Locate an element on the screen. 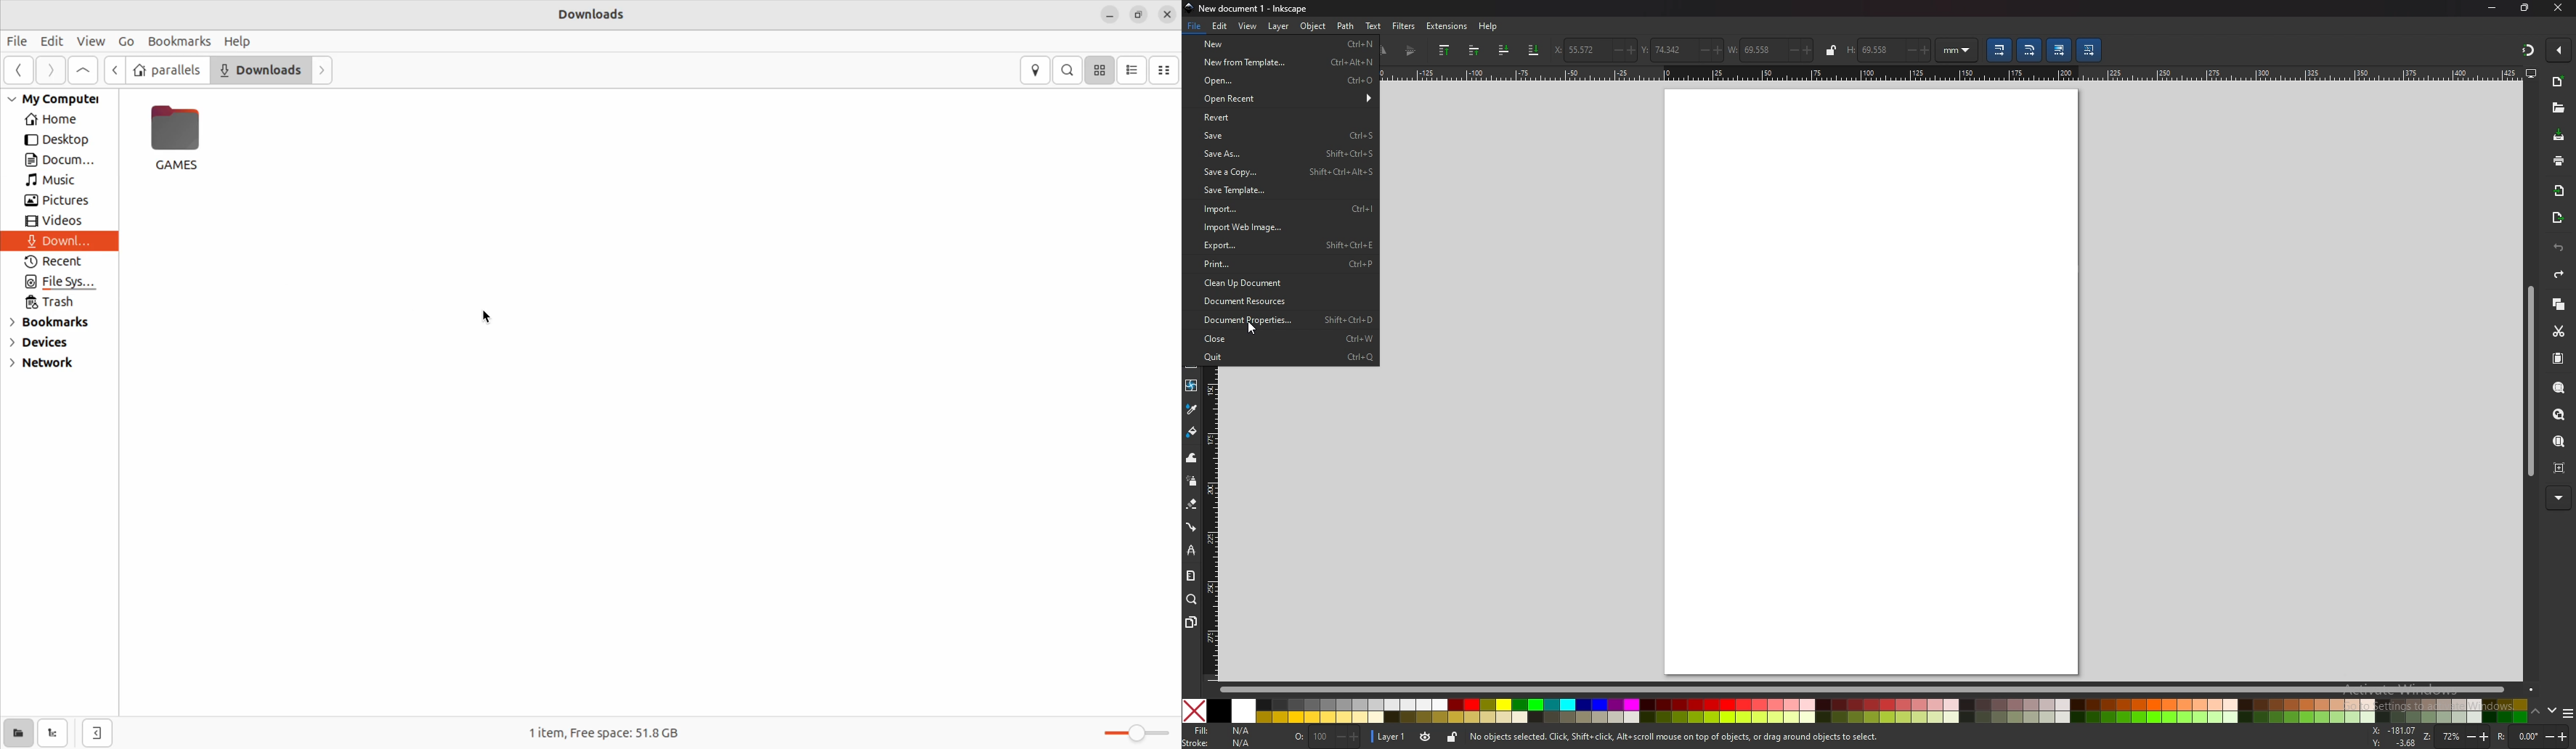 The image size is (2576, 756). mesh is located at coordinates (1192, 384).